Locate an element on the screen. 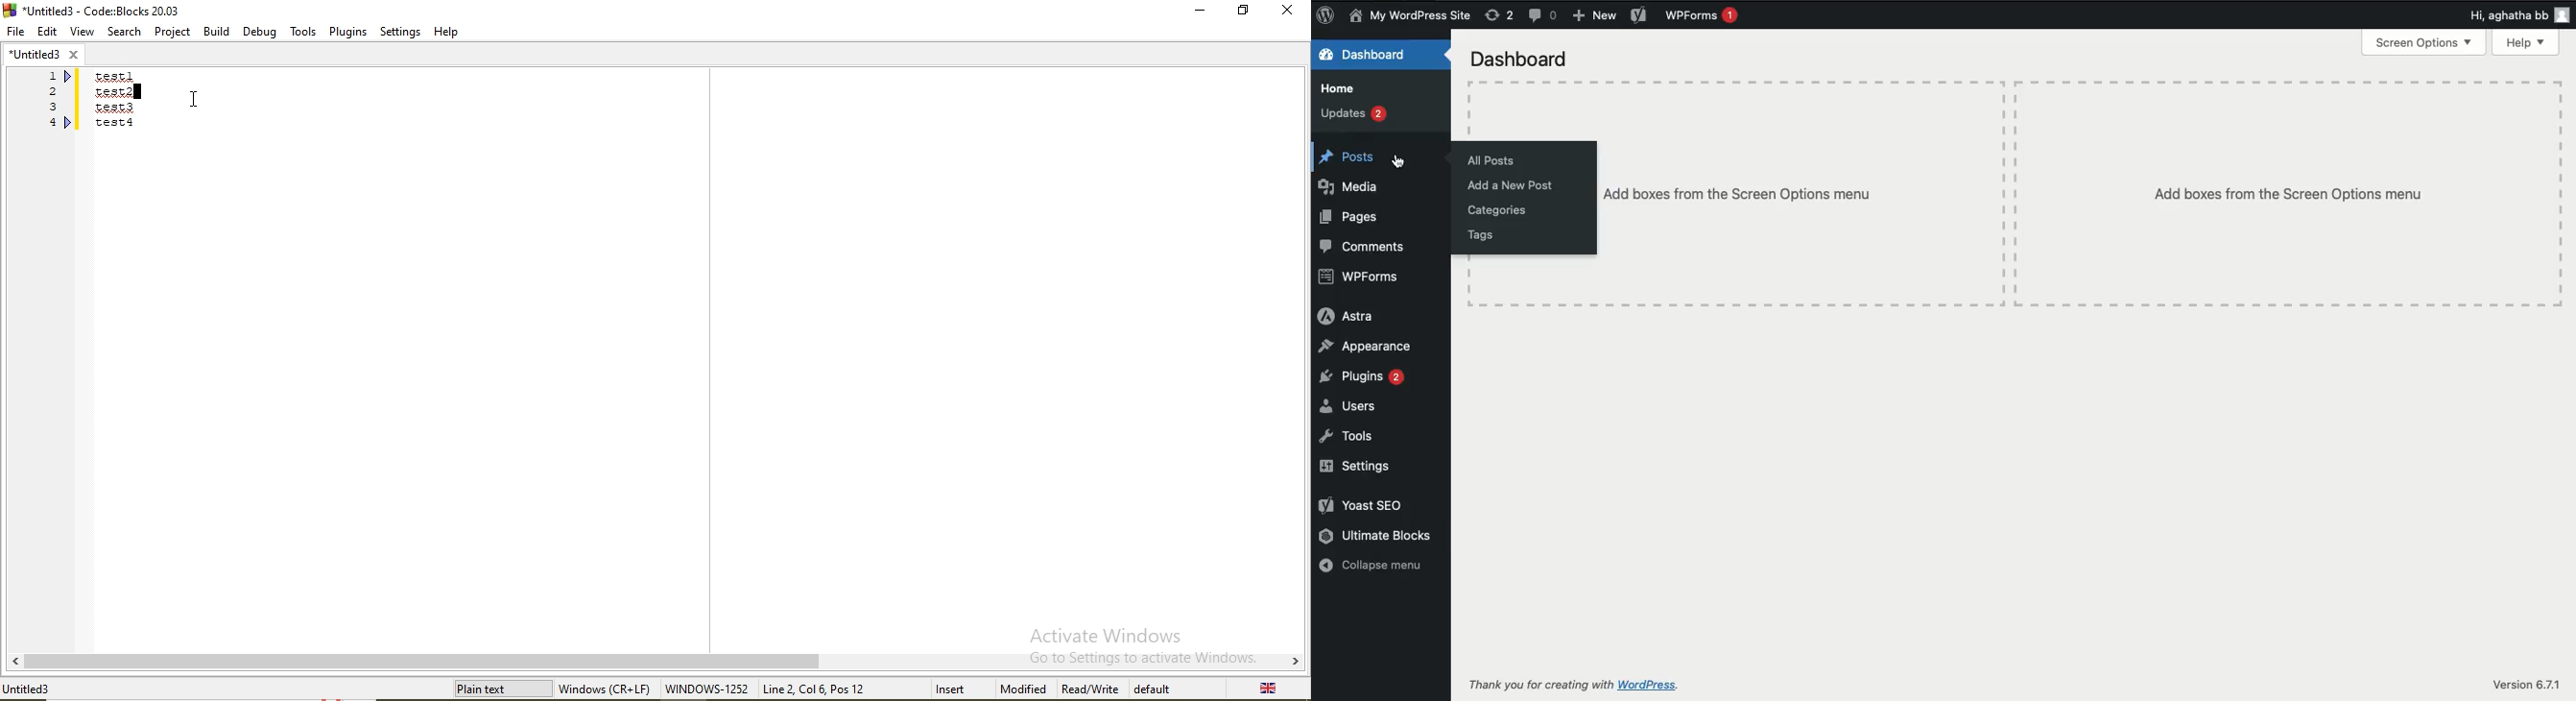 The image size is (2576, 728). Add is located at coordinates (1593, 17).